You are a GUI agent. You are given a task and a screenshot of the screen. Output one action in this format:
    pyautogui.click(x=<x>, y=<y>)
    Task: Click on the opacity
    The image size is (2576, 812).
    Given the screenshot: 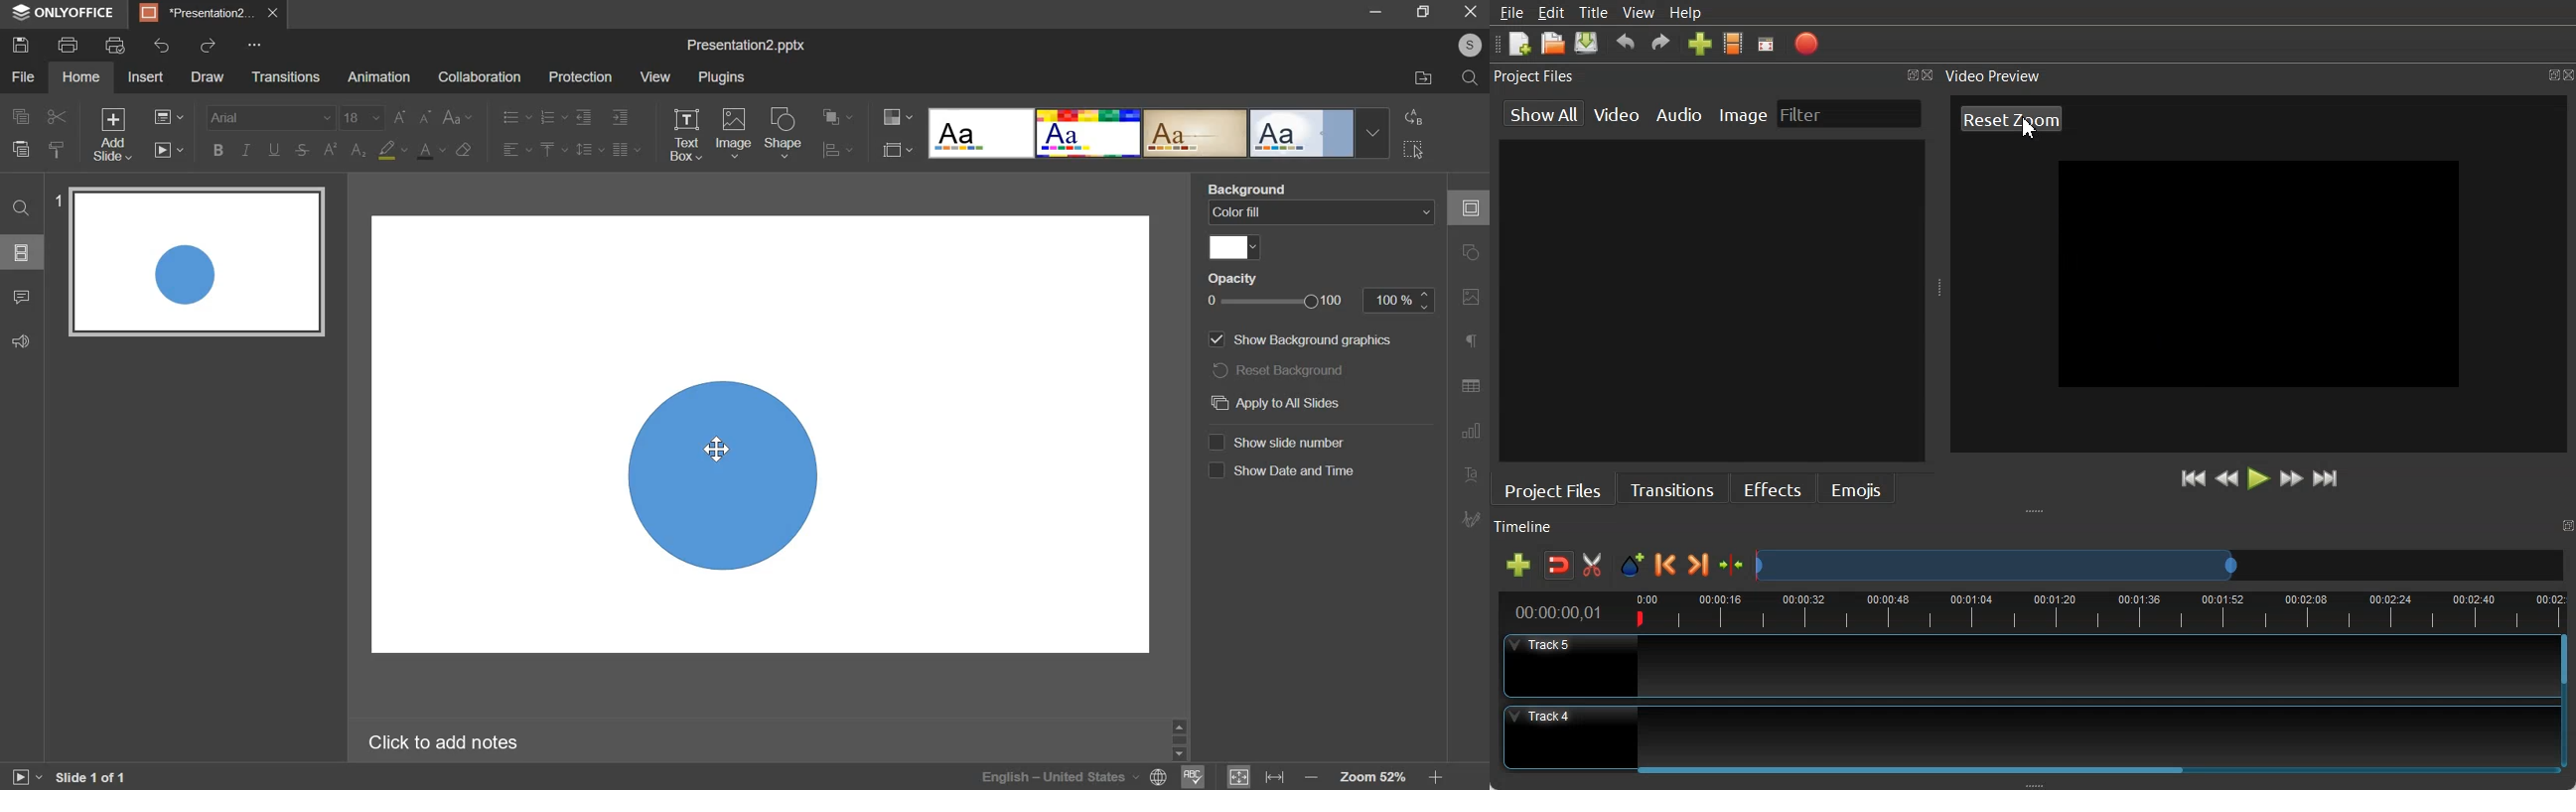 What is the action you would take?
    pyautogui.click(x=1319, y=300)
    